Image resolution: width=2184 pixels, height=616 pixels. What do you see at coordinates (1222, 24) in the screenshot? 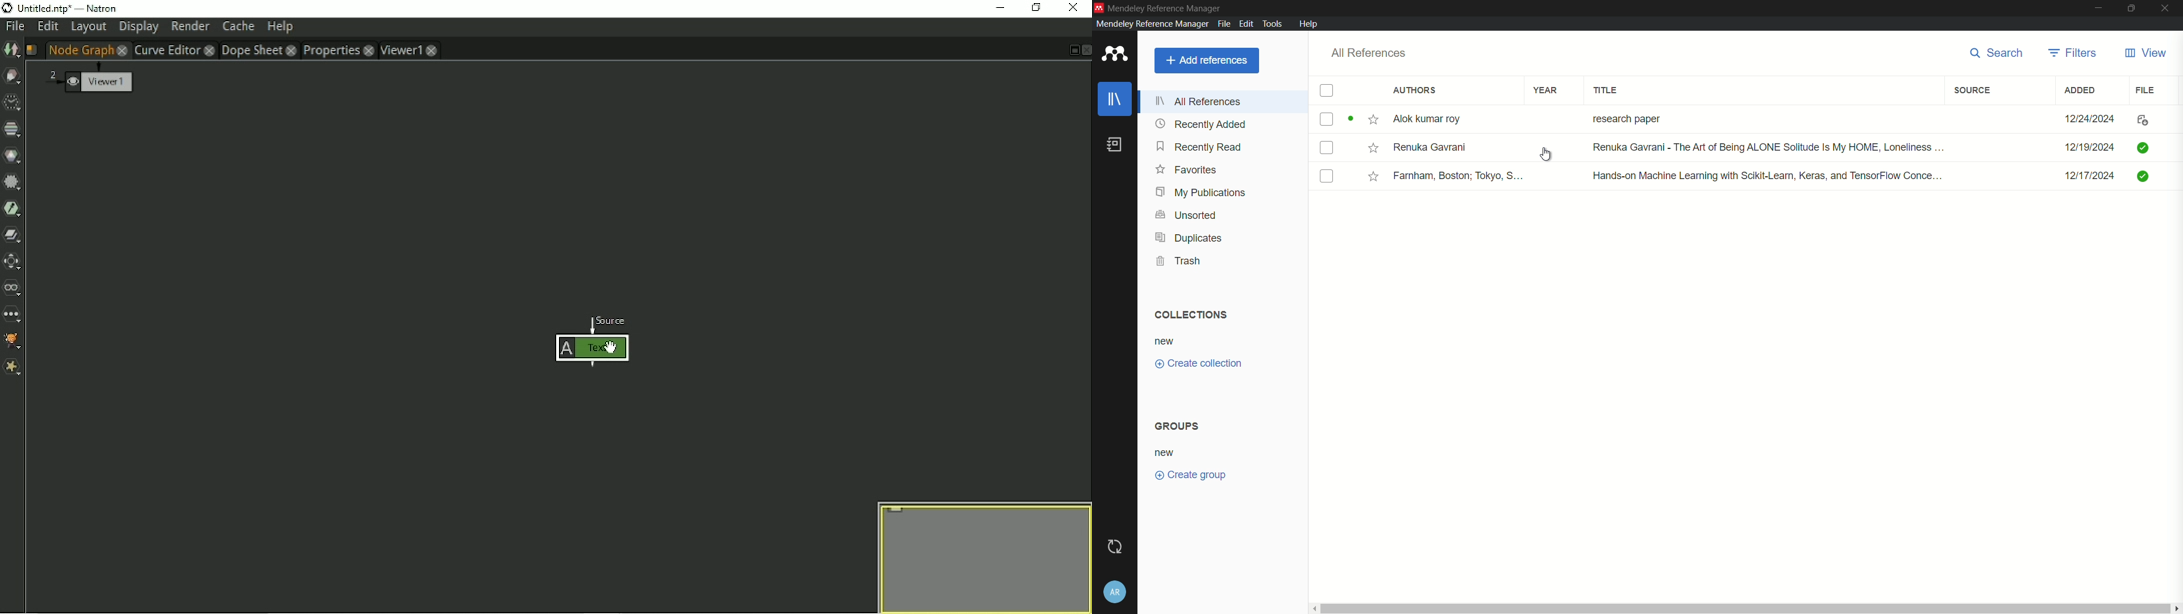
I see `file menu` at bounding box center [1222, 24].